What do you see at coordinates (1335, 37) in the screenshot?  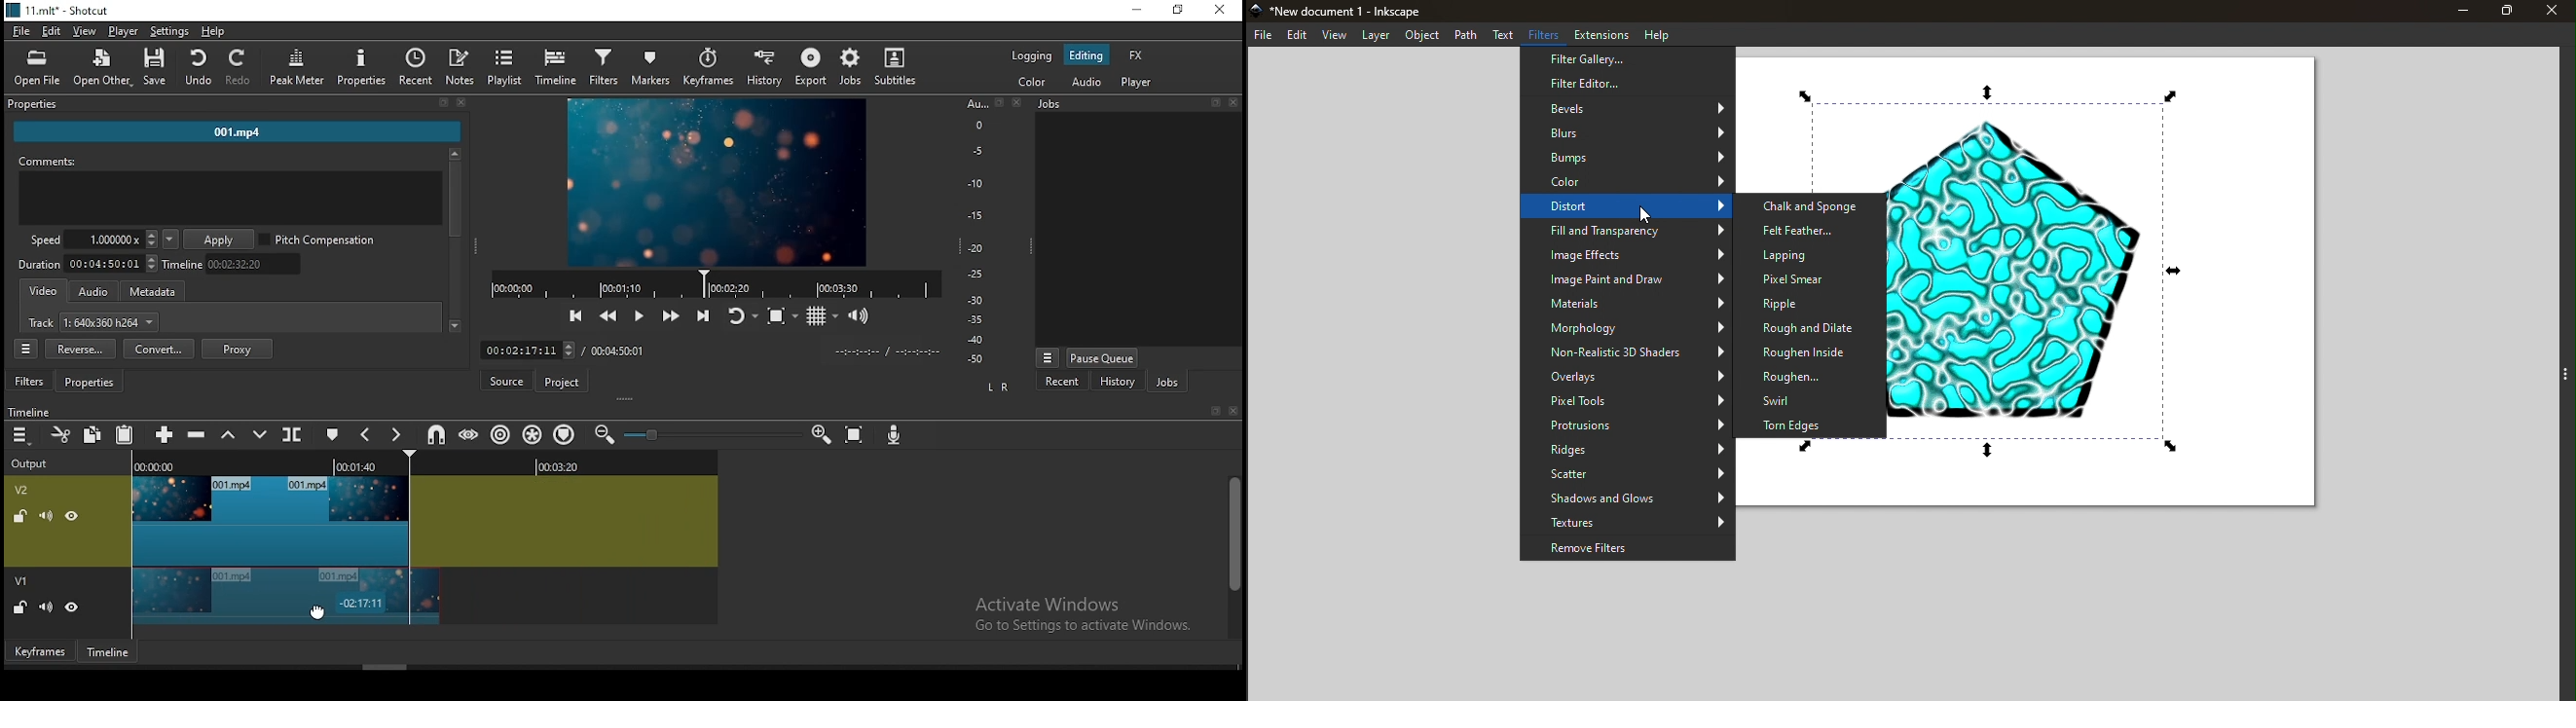 I see `View` at bounding box center [1335, 37].